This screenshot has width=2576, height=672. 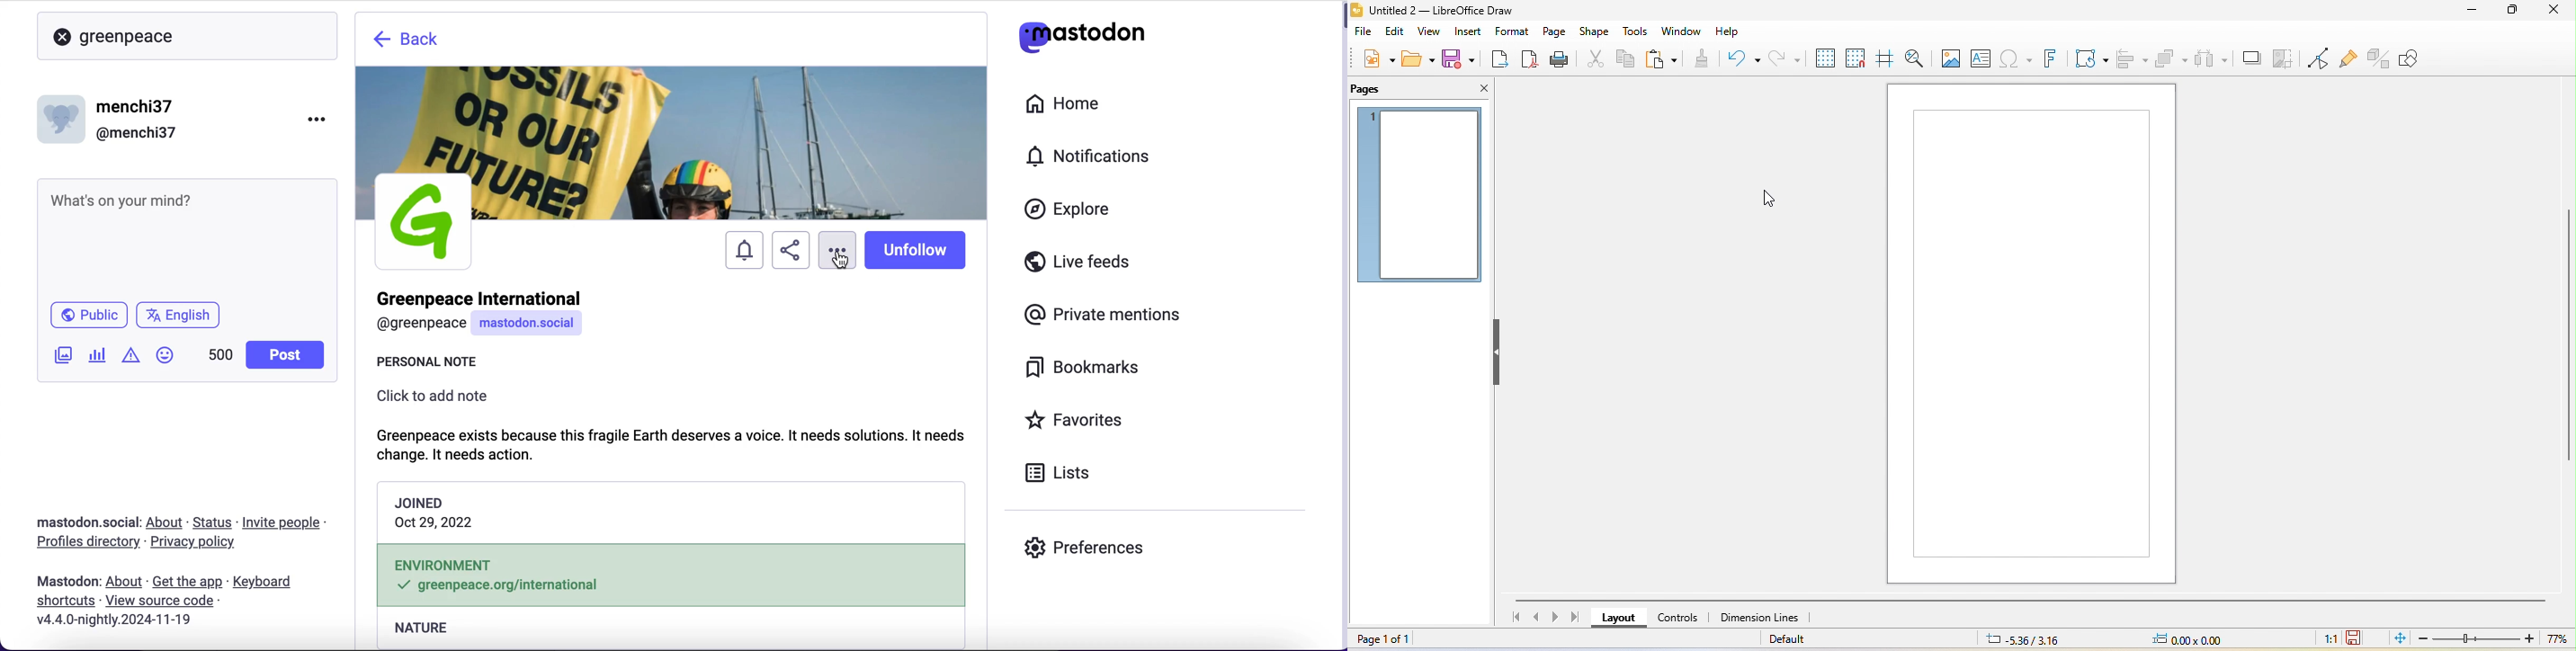 What do you see at coordinates (2034, 598) in the screenshot?
I see `horizontal scroll bar` at bounding box center [2034, 598].